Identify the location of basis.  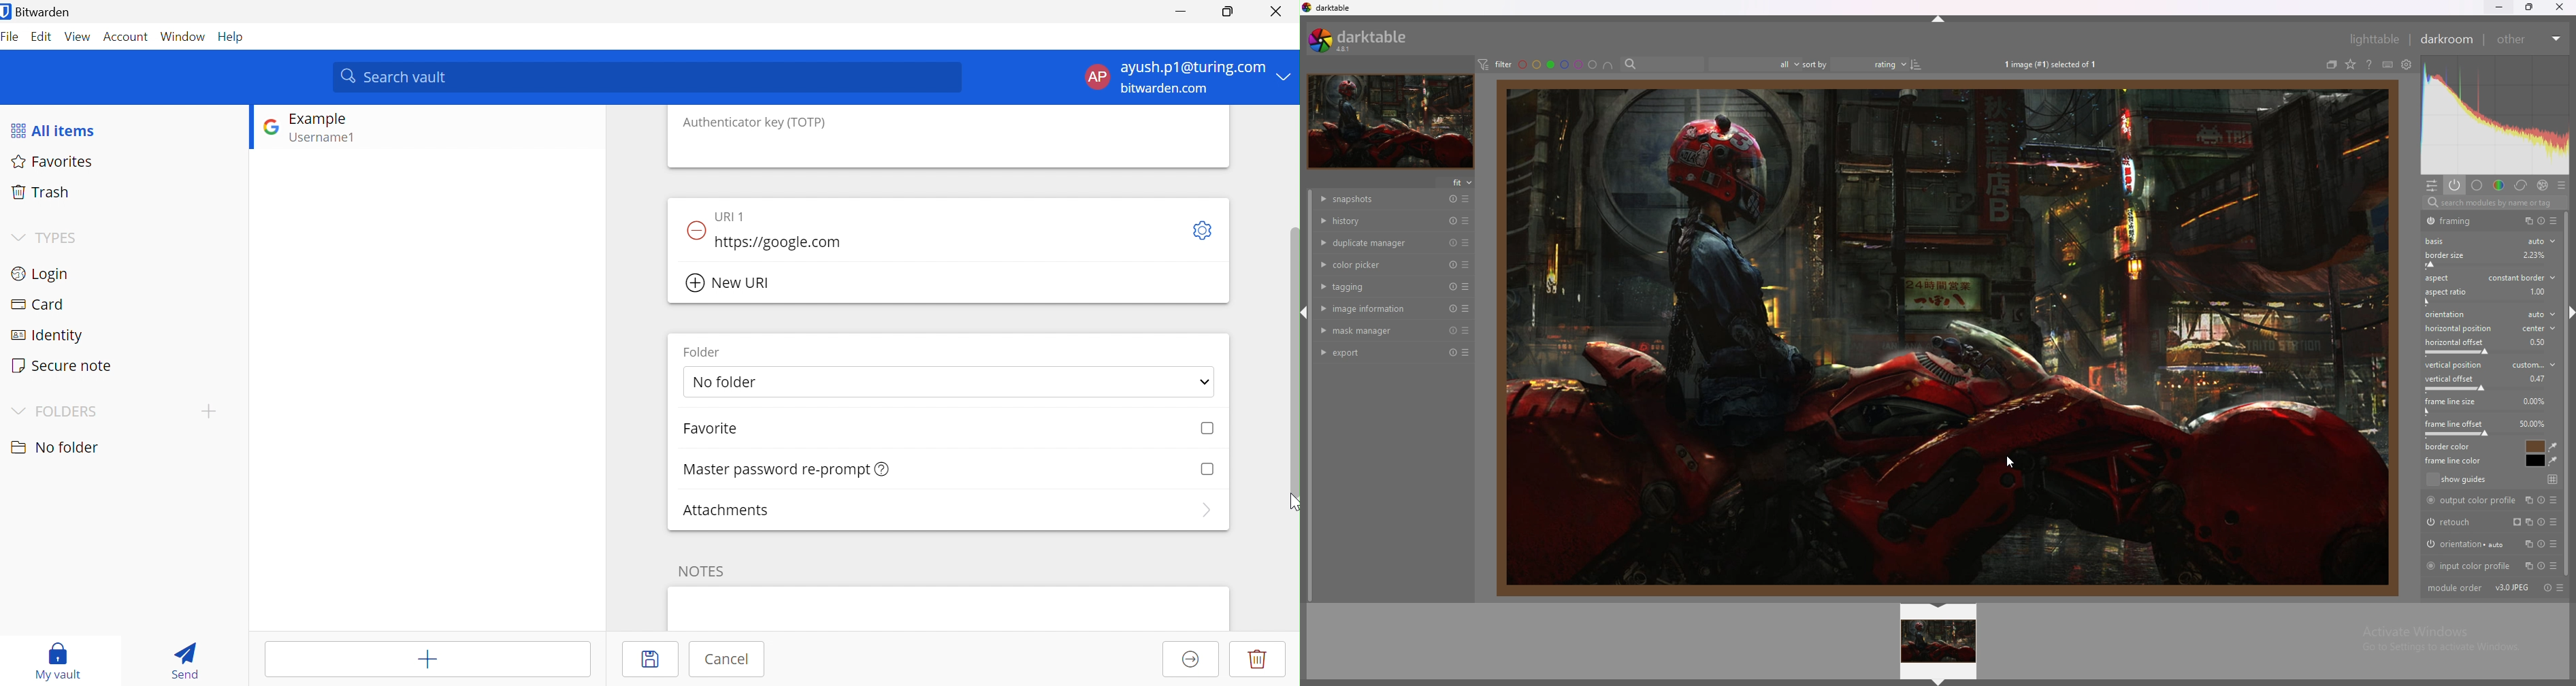
(2439, 241).